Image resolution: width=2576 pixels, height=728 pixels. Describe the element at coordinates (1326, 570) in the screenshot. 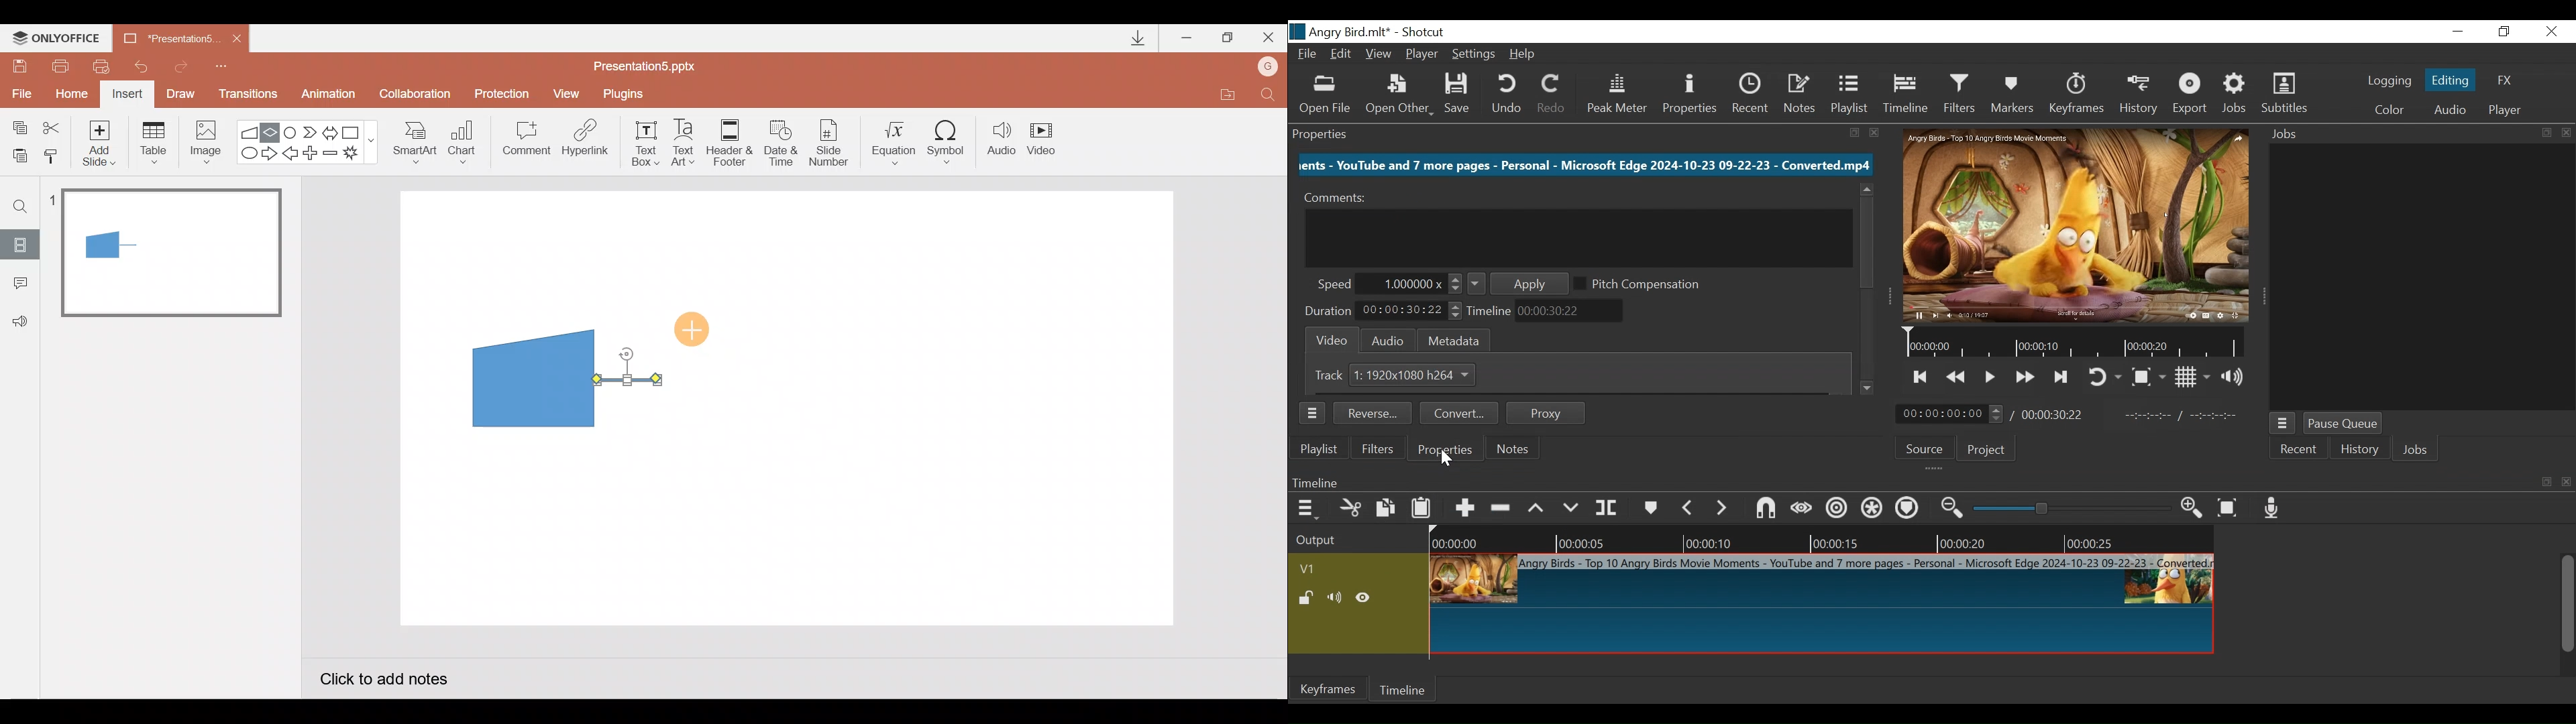

I see `Videoo track name` at that location.